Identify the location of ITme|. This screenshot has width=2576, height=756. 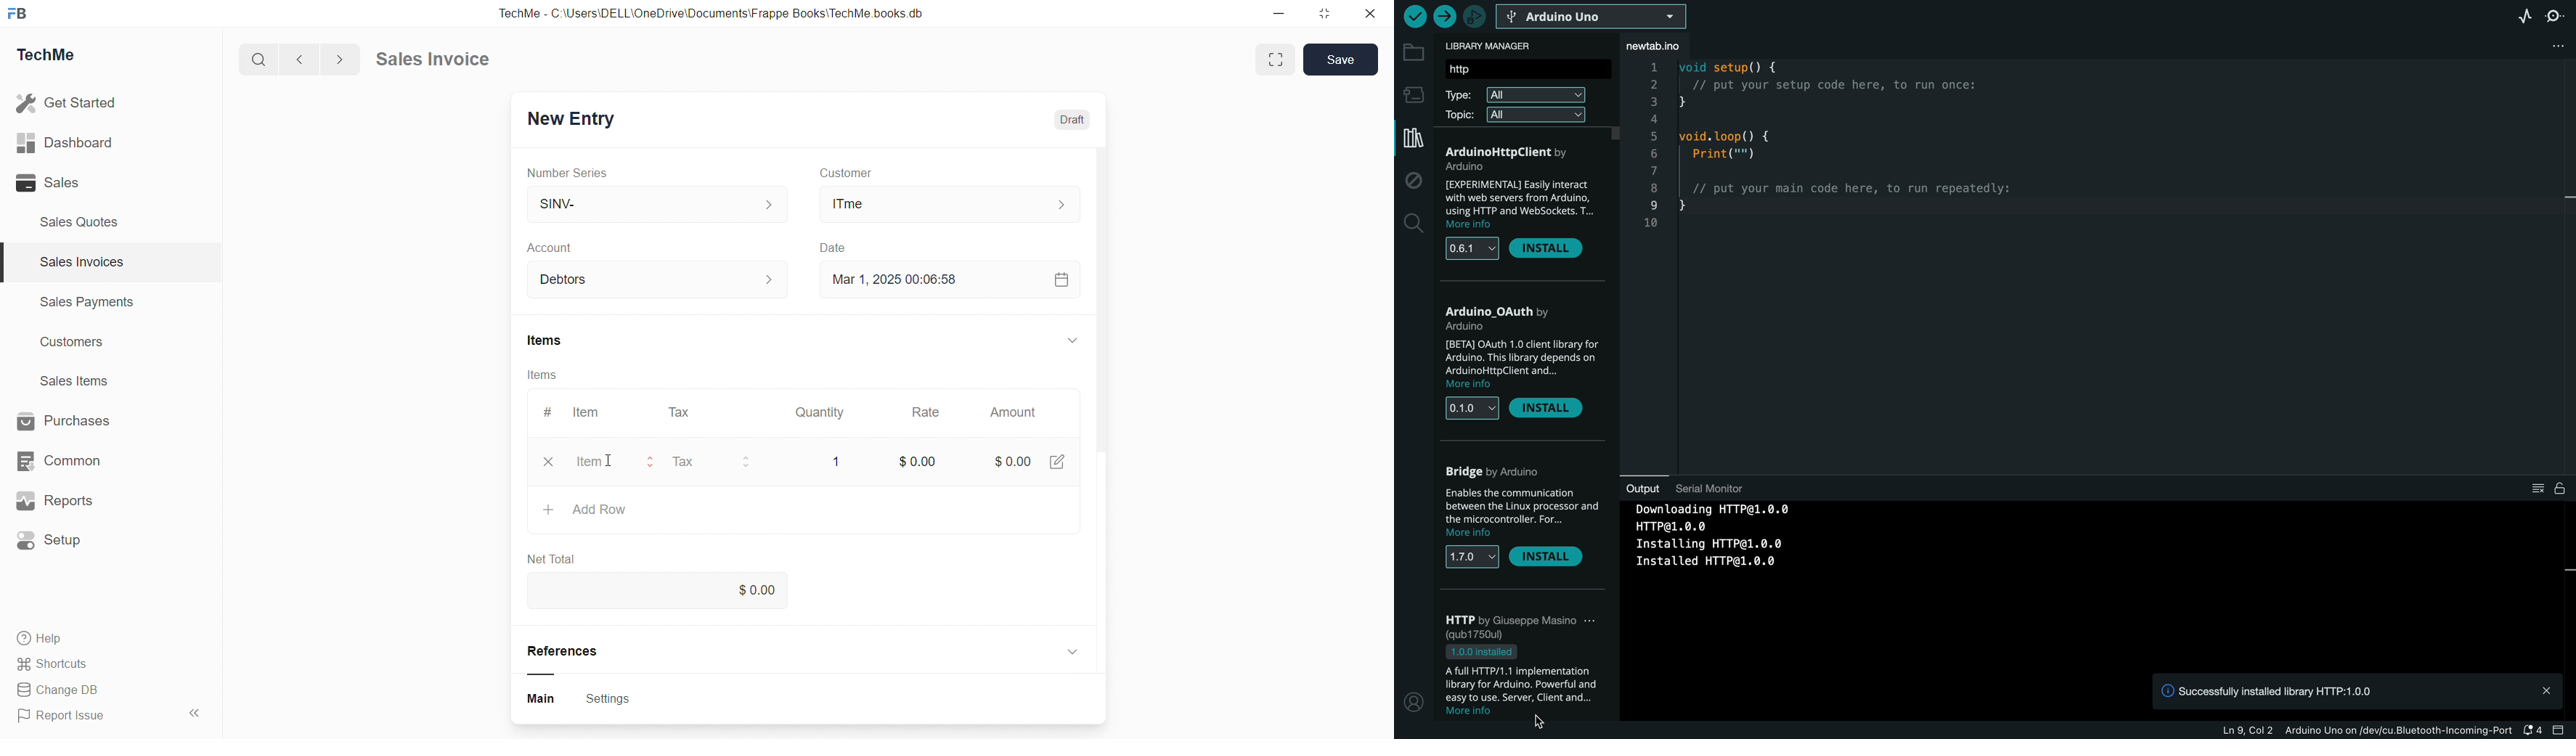
(947, 203).